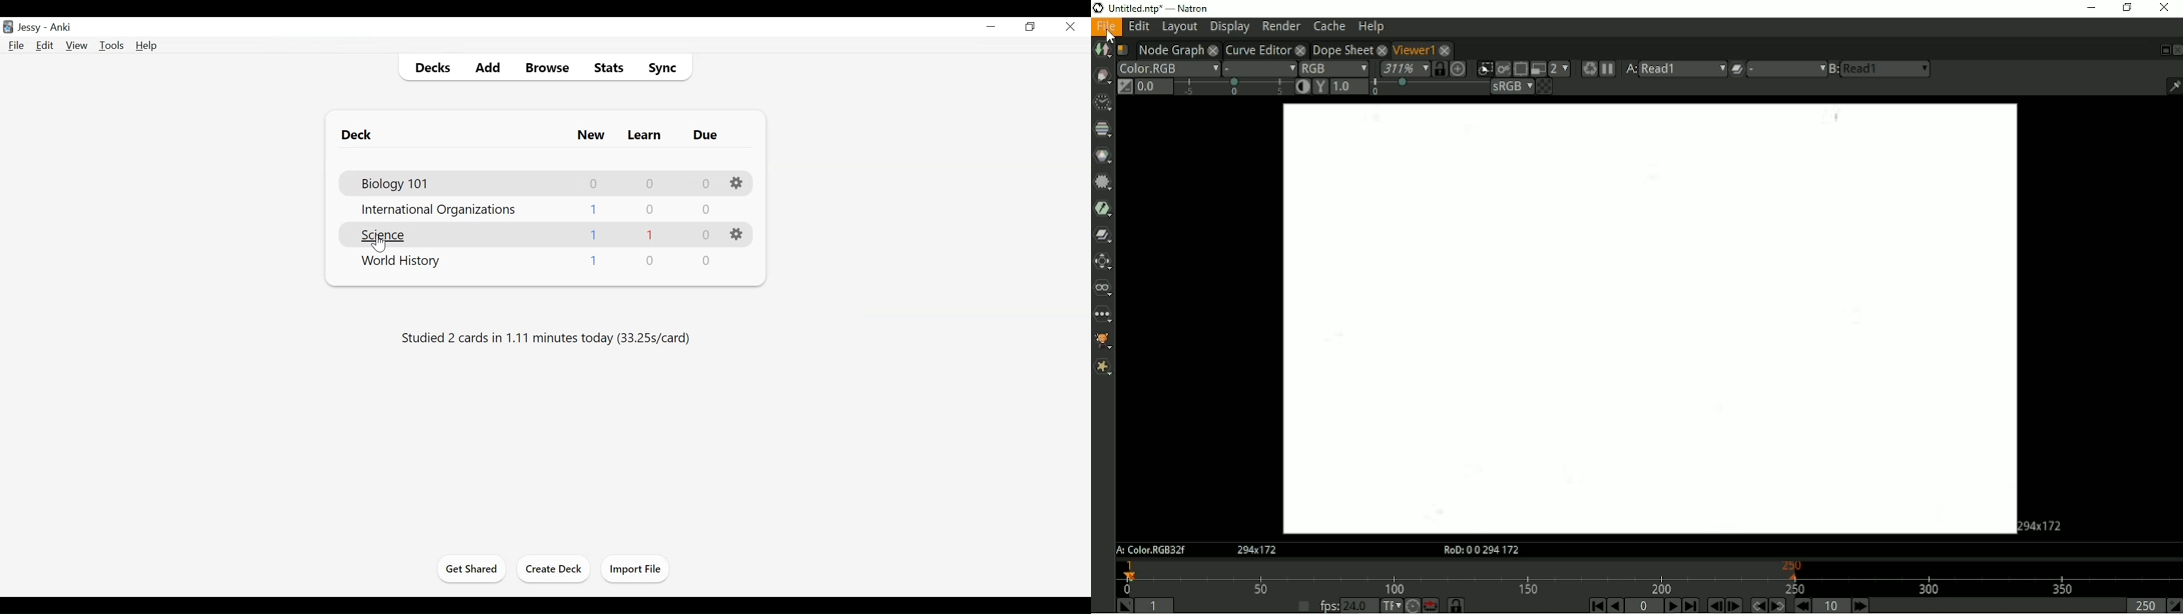 Image resolution: width=2184 pixels, height=616 pixels. Describe the element at coordinates (545, 337) in the screenshot. I see `Studied 2 cards in 1.11 minutes today (33.25s/card)` at that location.